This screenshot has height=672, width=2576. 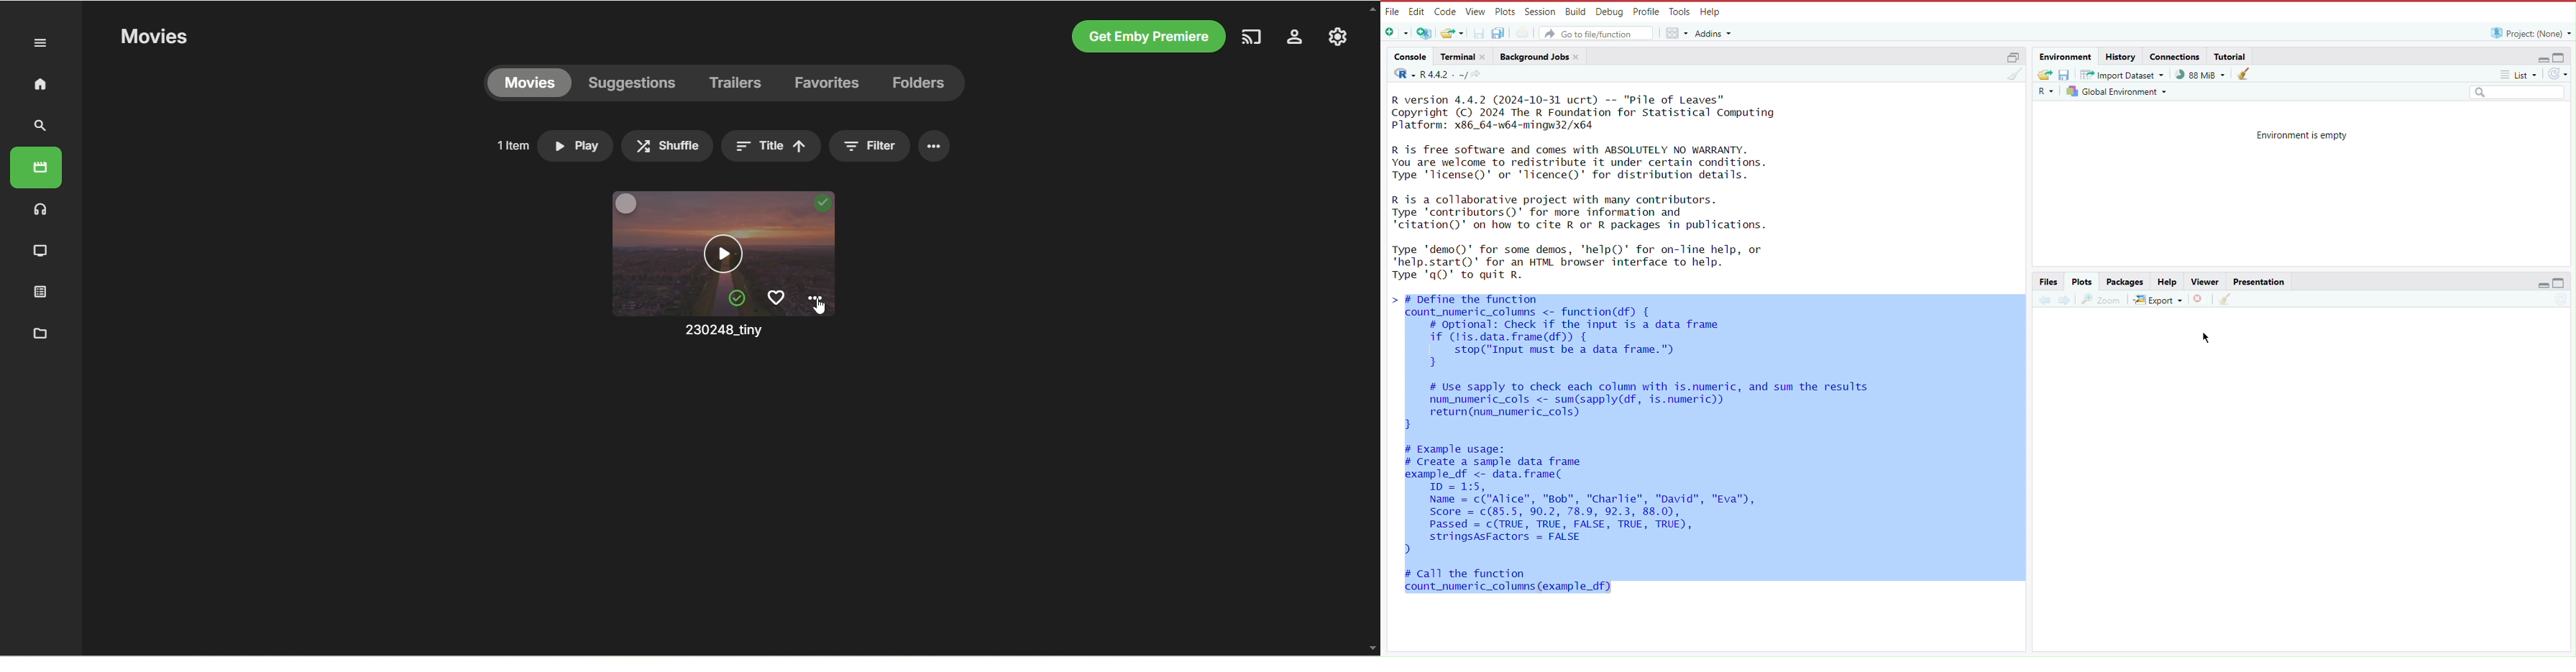 What do you see at coordinates (1678, 12) in the screenshot?
I see `Tools` at bounding box center [1678, 12].